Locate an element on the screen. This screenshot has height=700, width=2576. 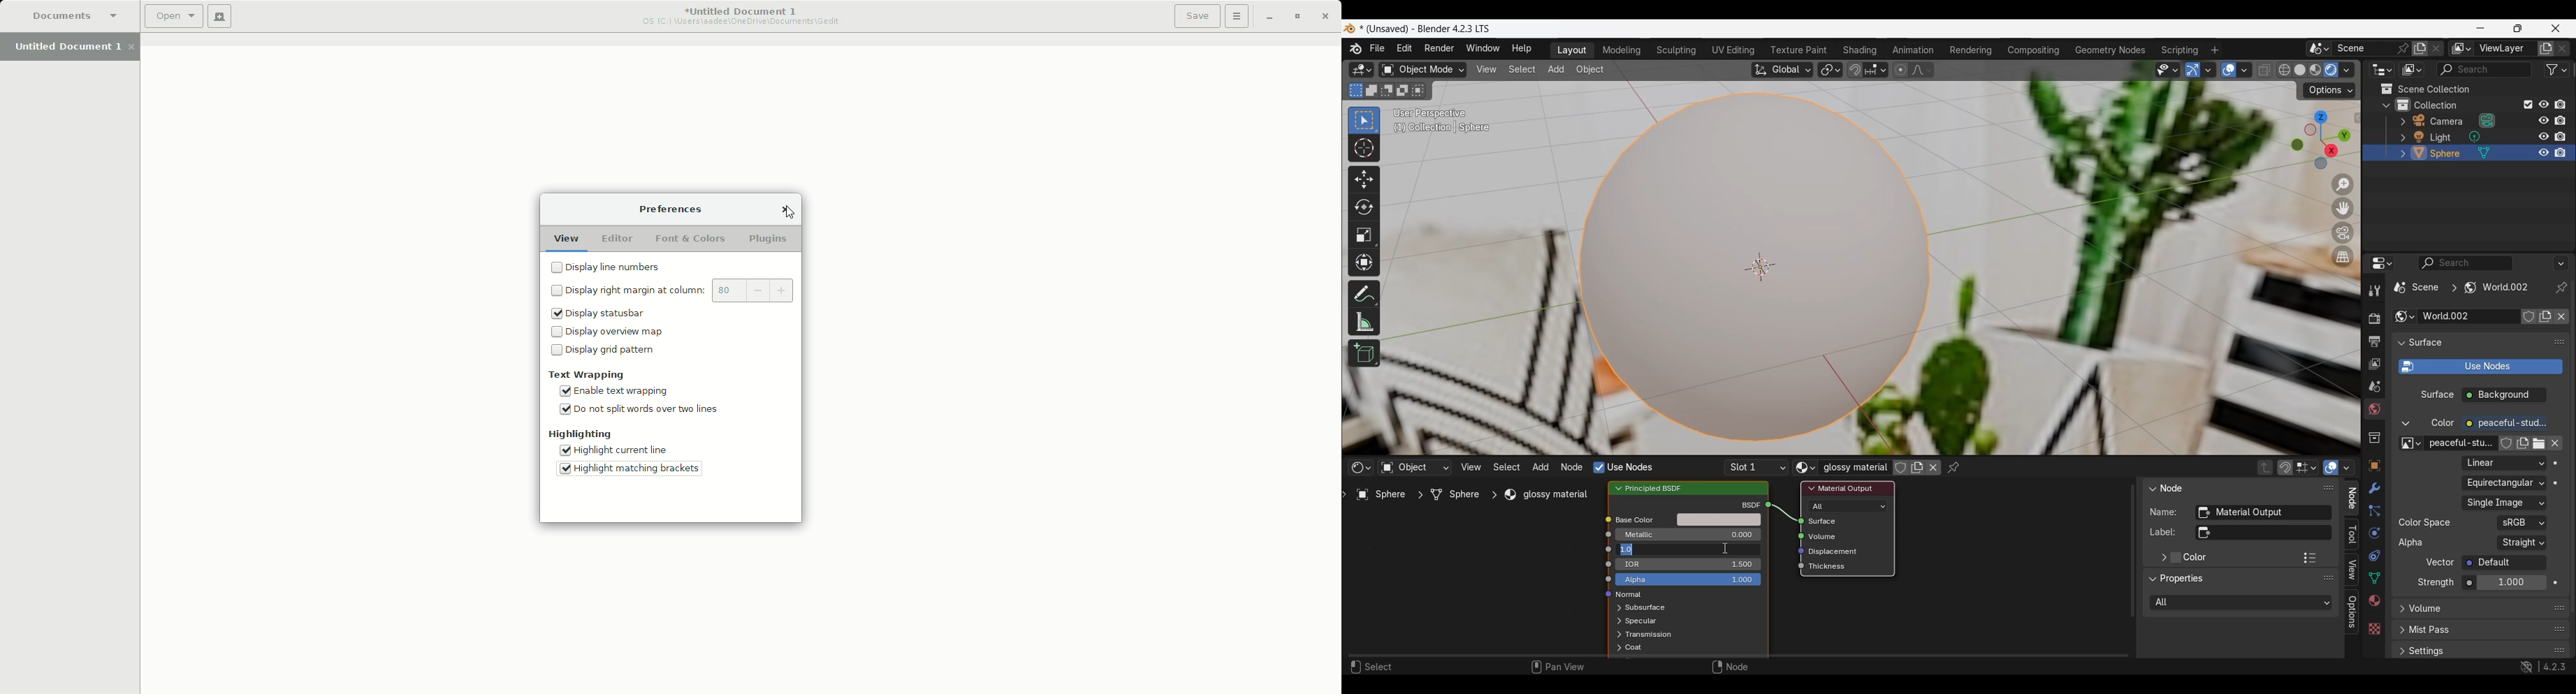
Collapse is located at coordinates (2401, 343).